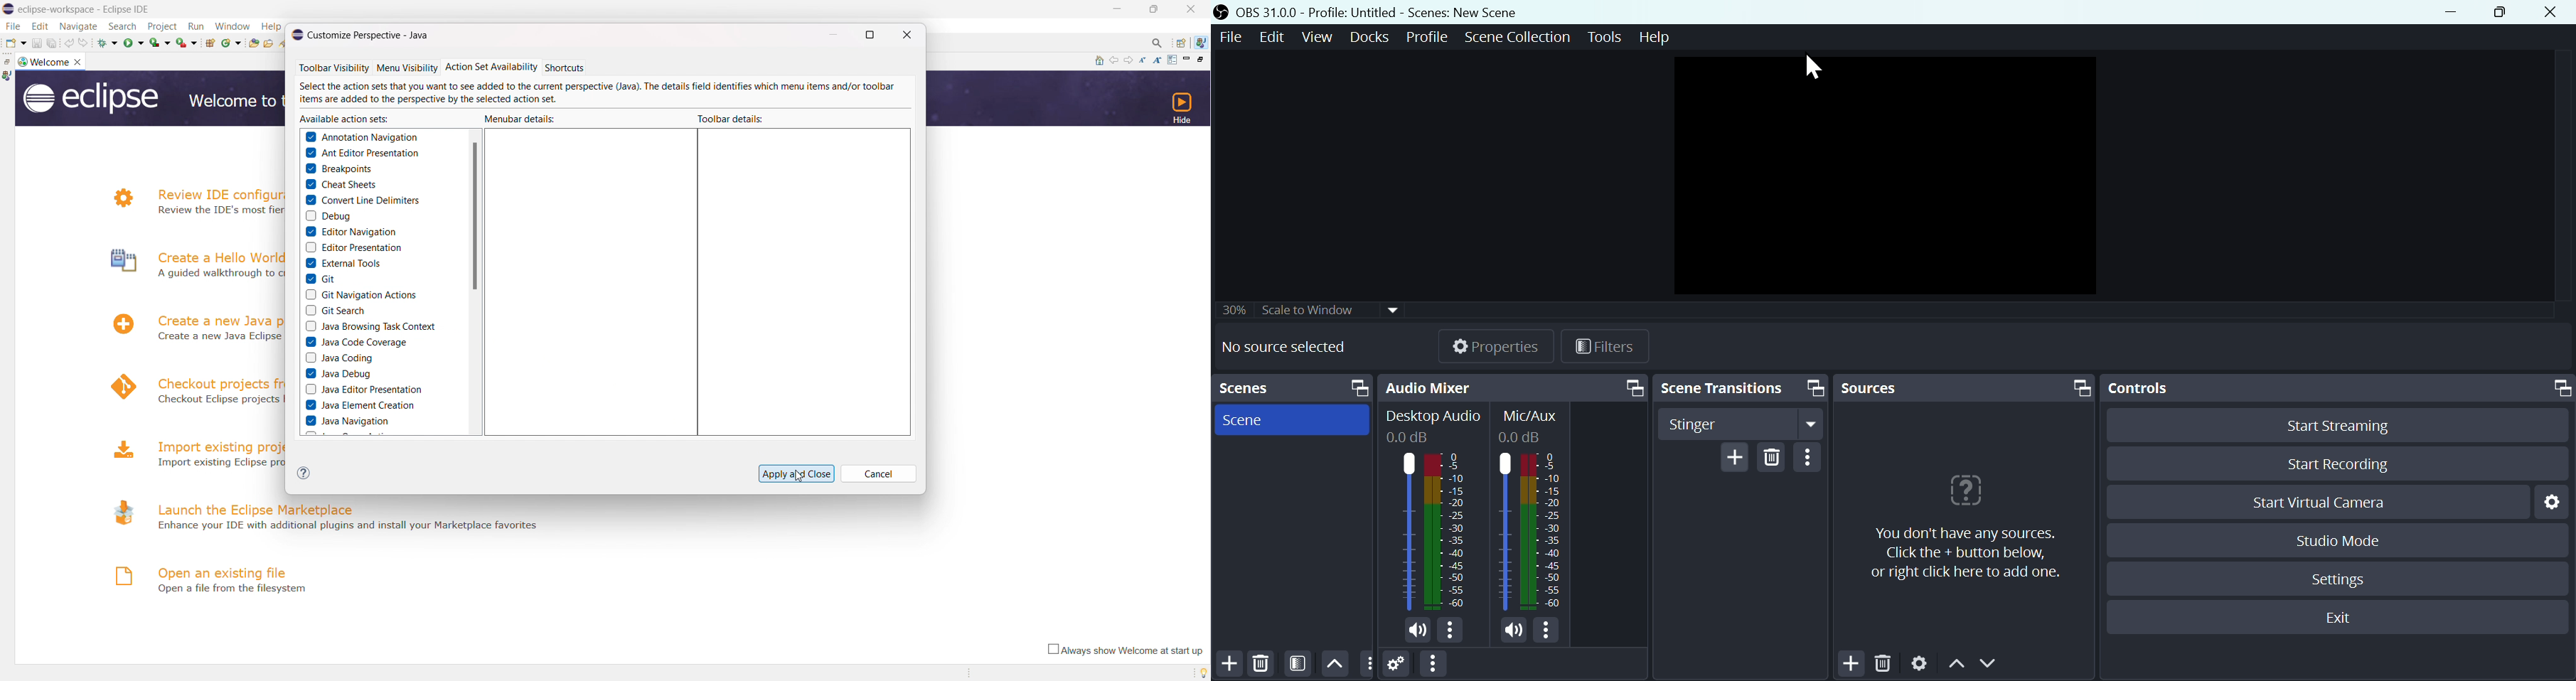 The image size is (2576, 700). Describe the element at coordinates (337, 373) in the screenshot. I see `java debug` at that location.